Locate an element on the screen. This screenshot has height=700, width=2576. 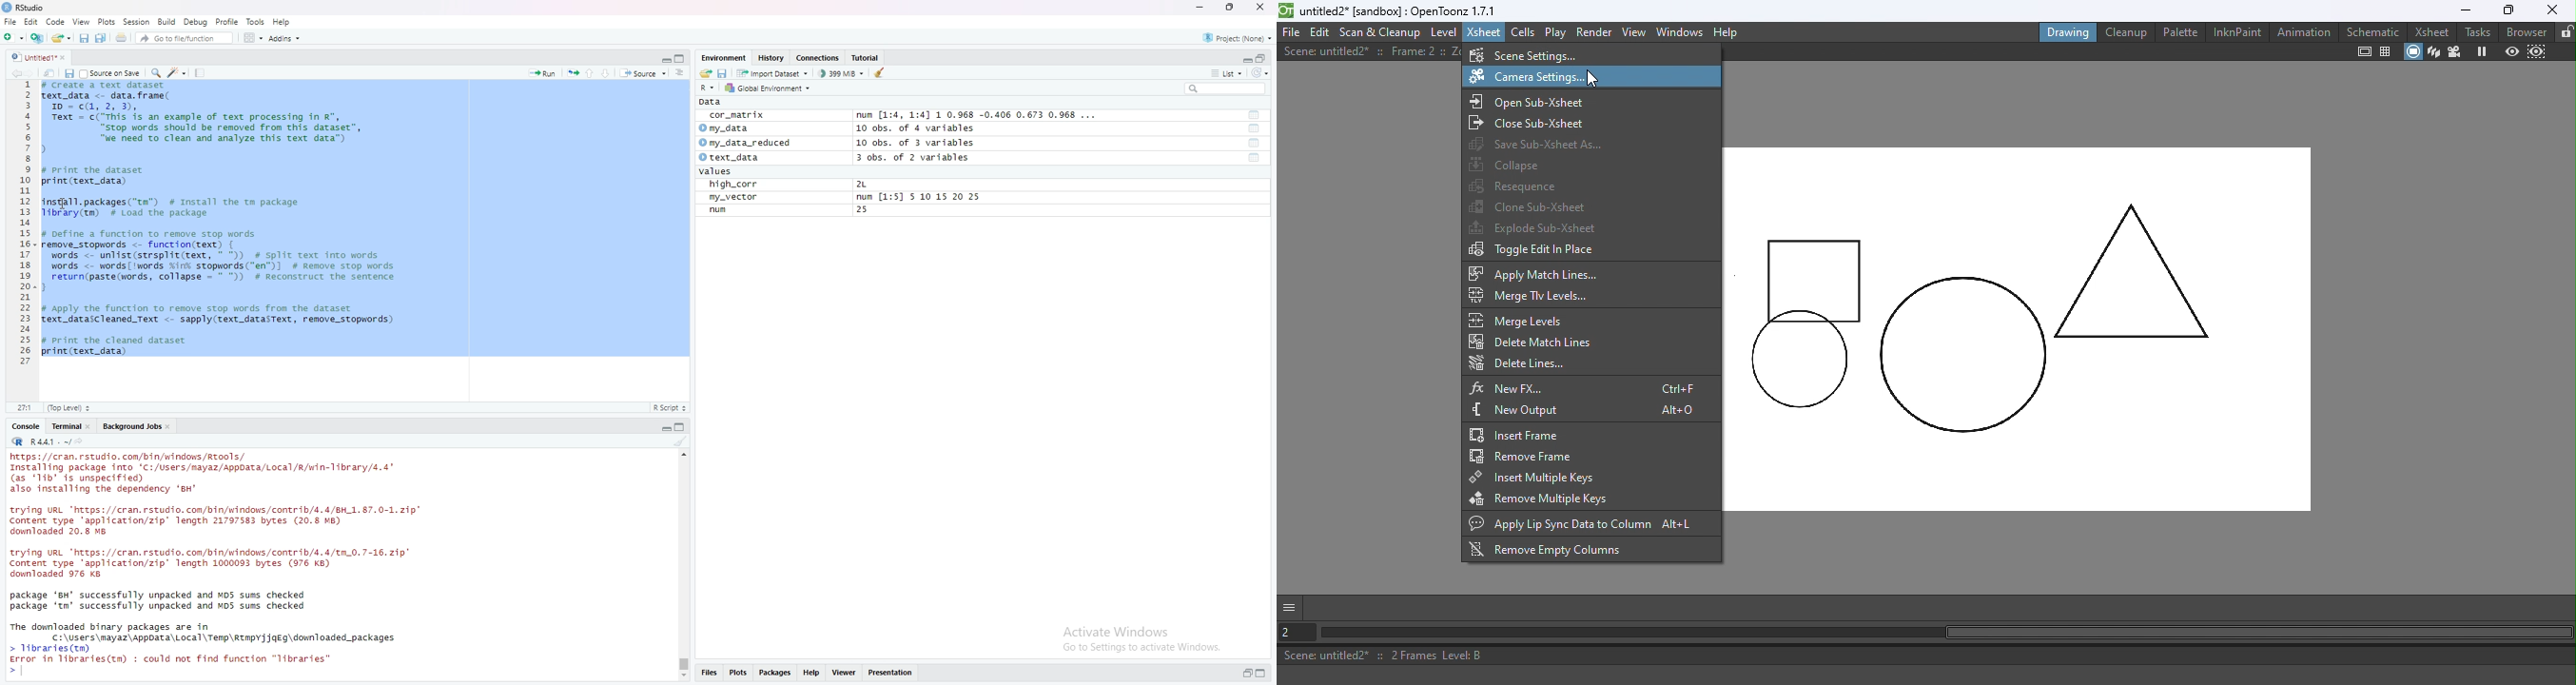
collapse is located at coordinates (682, 427).